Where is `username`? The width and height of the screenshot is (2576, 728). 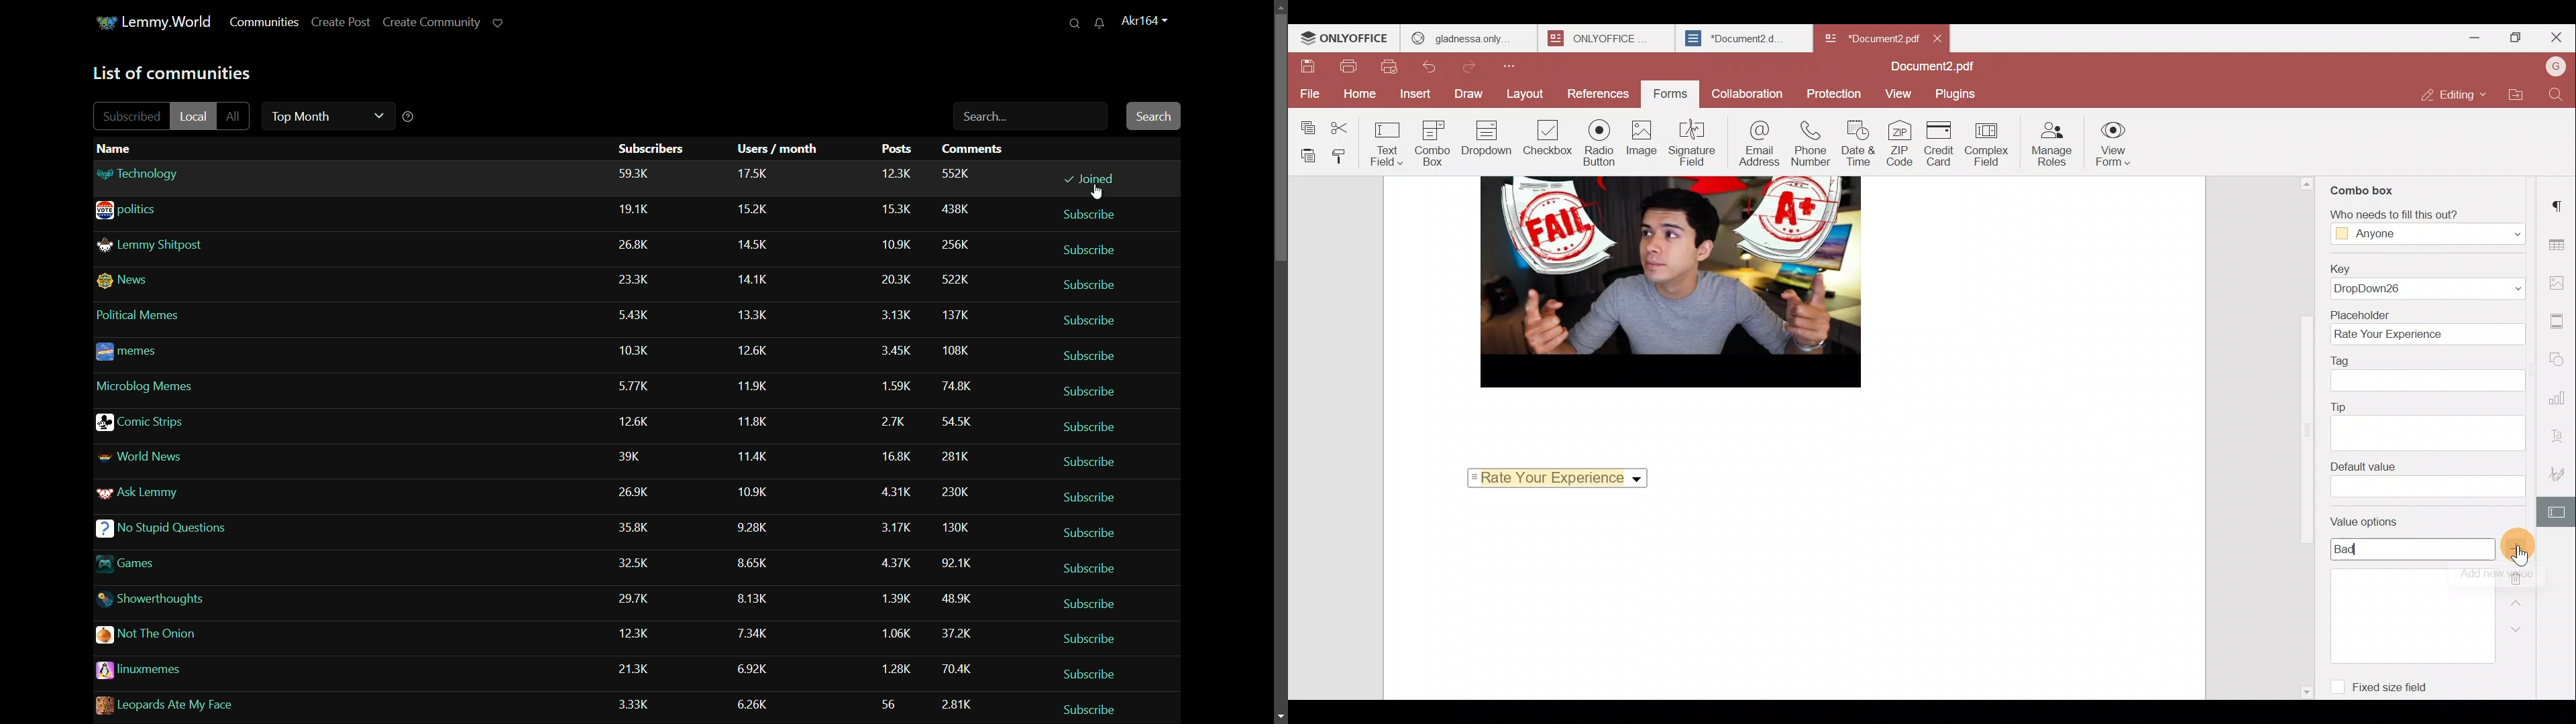 username is located at coordinates (1150, 21).